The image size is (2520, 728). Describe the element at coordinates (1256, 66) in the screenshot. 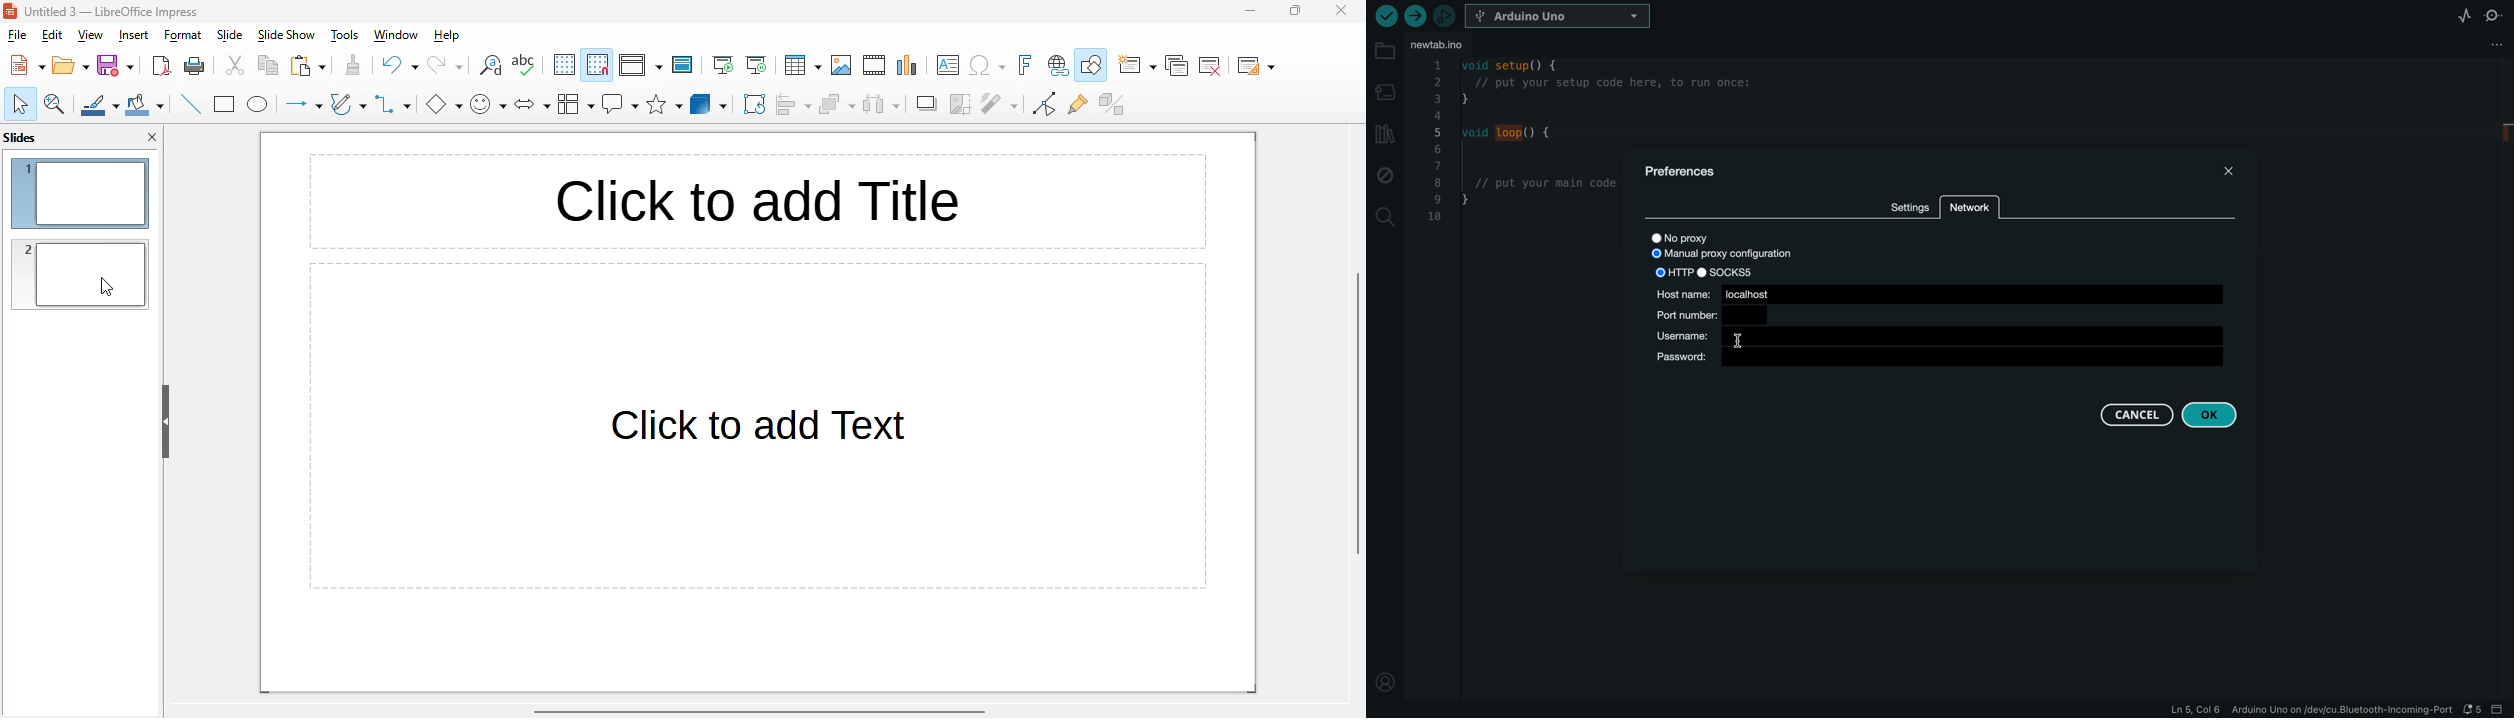

I see `slide layout` at that location.